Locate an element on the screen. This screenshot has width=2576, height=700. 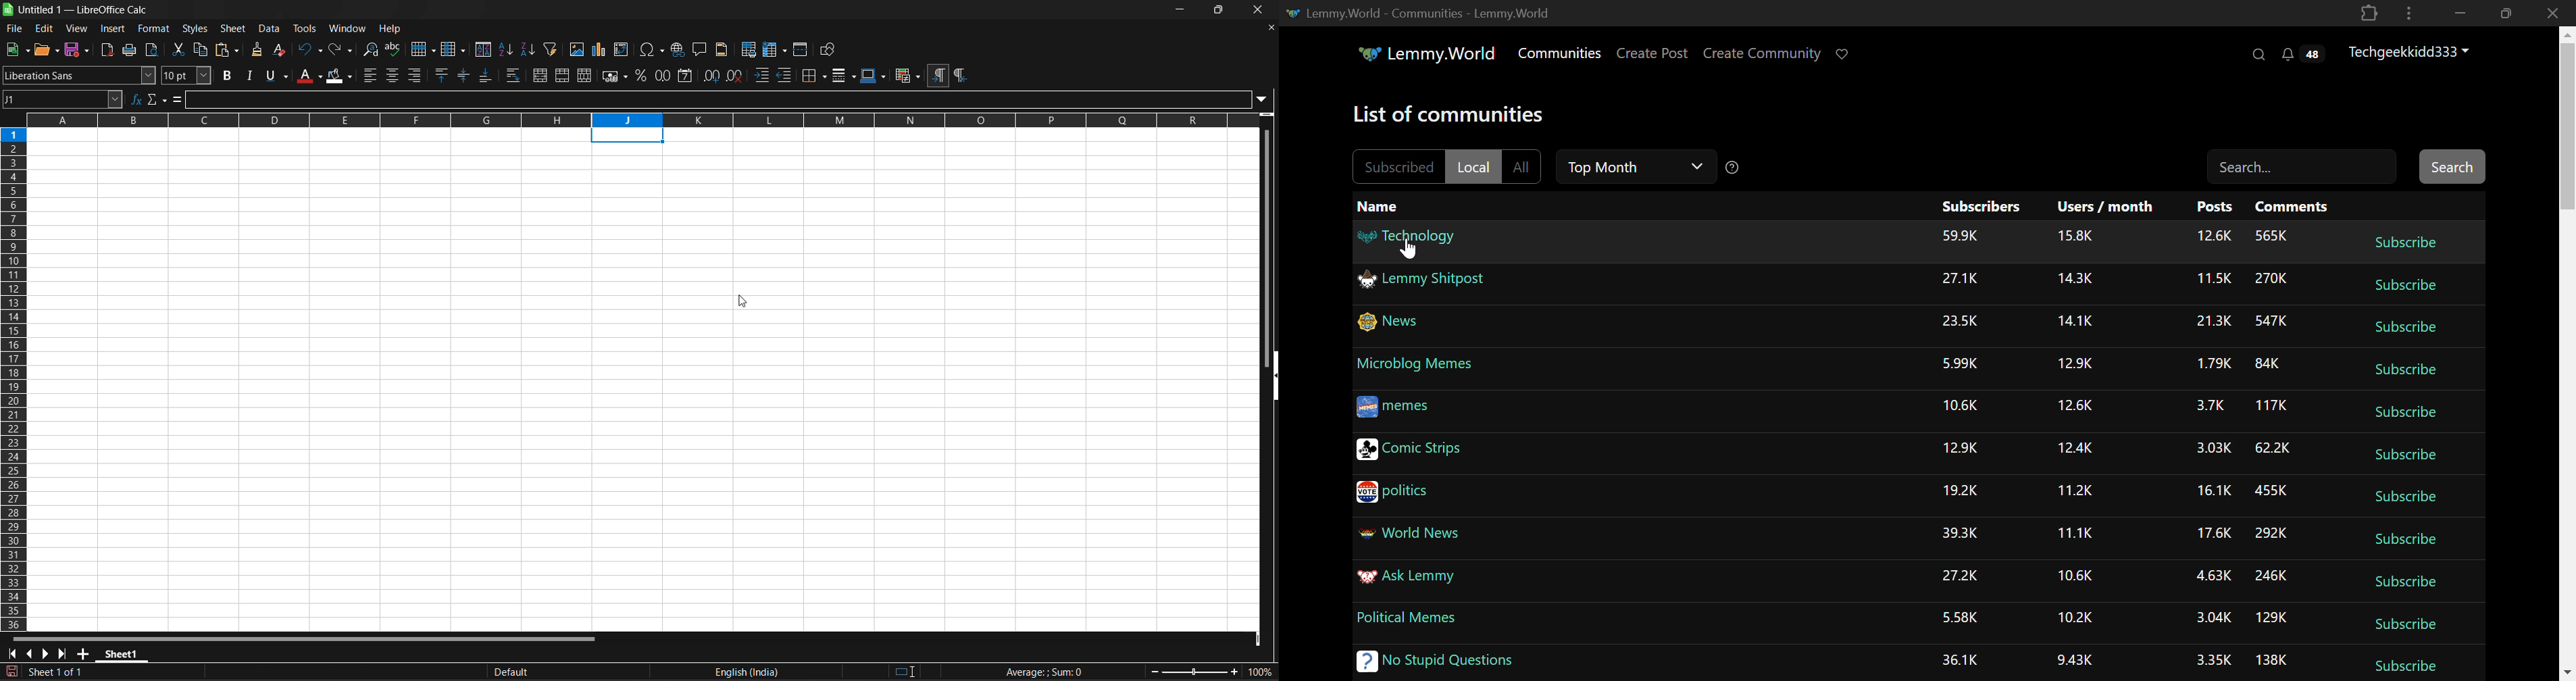
1.79K is located at coordinates (2211, 364).